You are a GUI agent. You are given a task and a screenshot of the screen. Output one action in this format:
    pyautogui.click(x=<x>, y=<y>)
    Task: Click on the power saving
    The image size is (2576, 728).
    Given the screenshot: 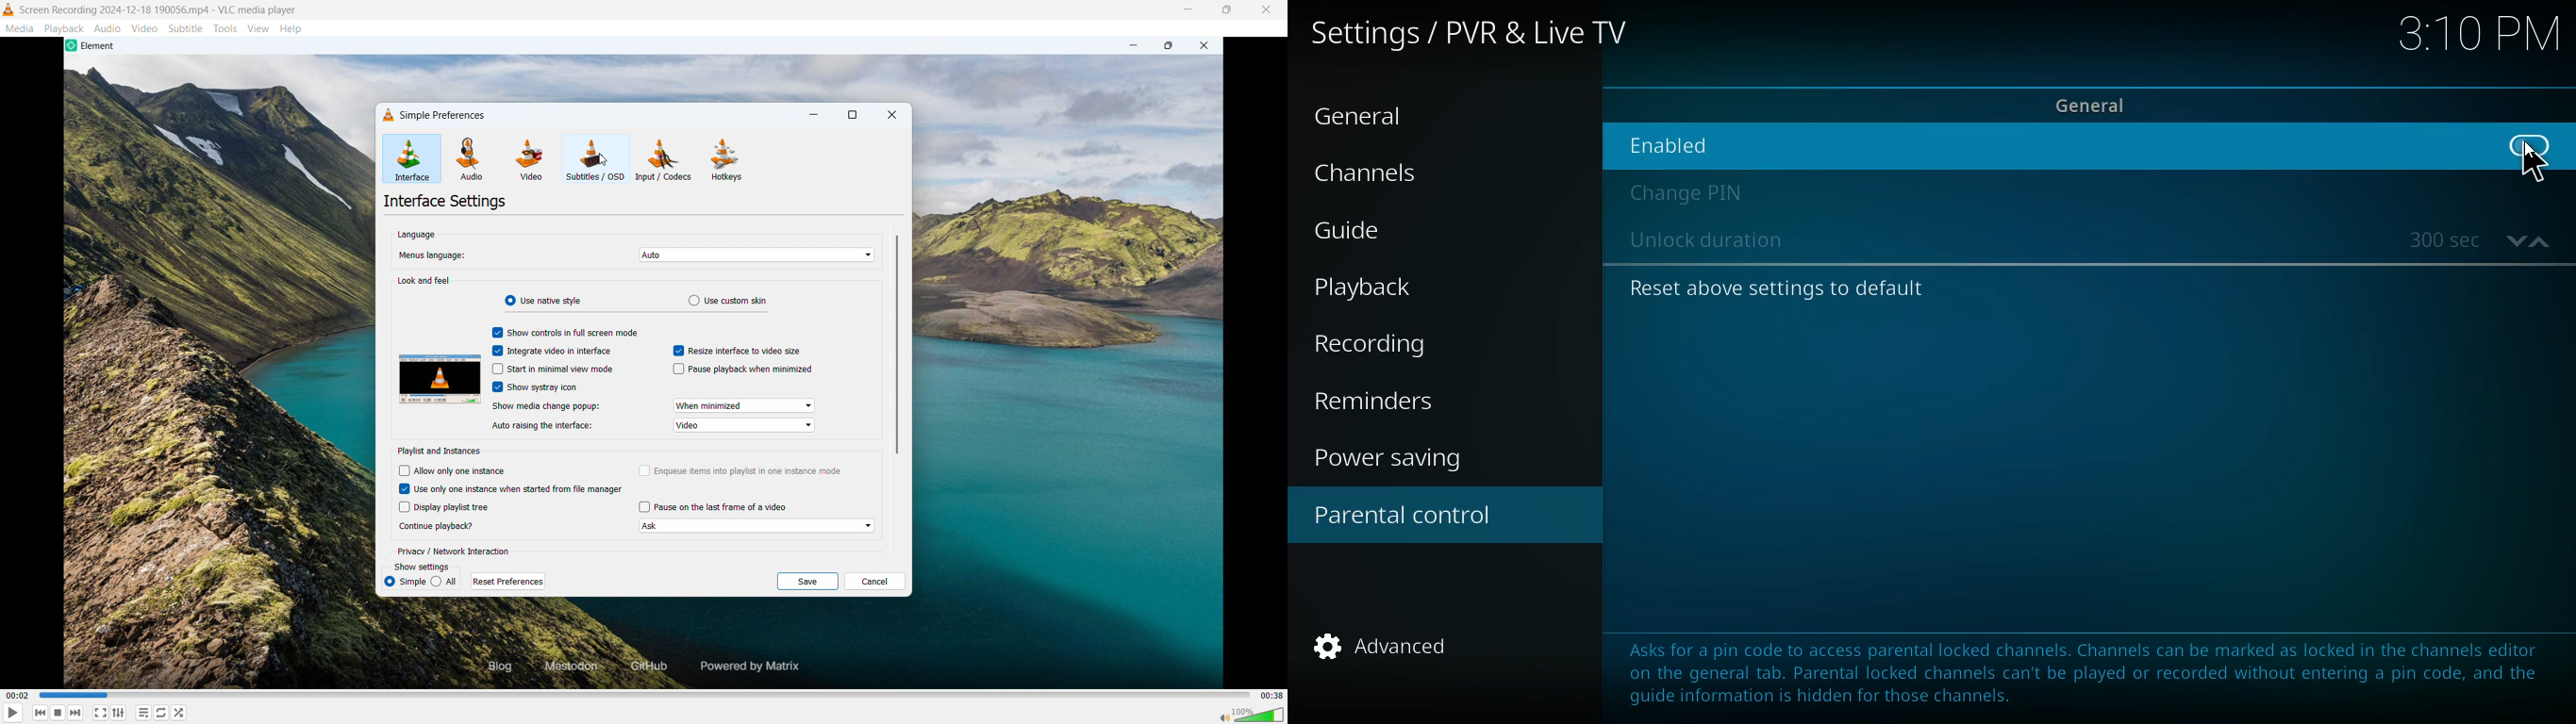 What is the action you would take?
    pyautogui.click(x=1400, y=461)
    